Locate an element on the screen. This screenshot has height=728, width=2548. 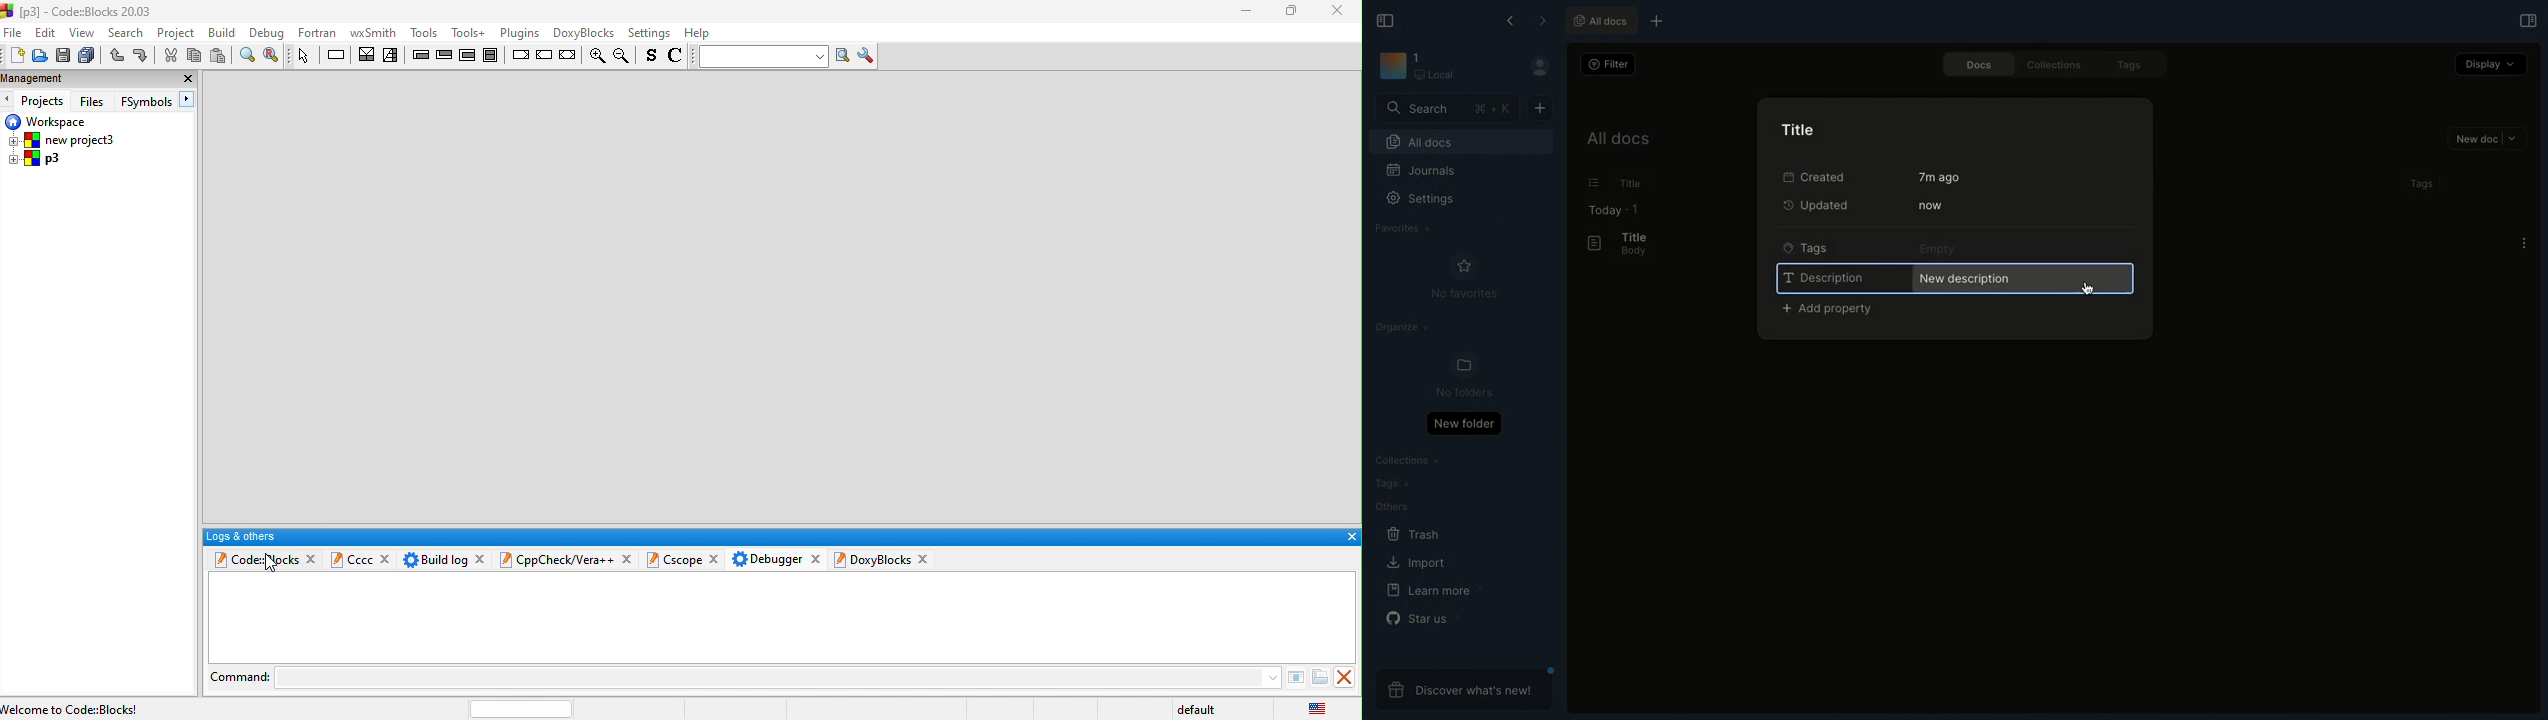
settings is located at coordinates (650, 34).